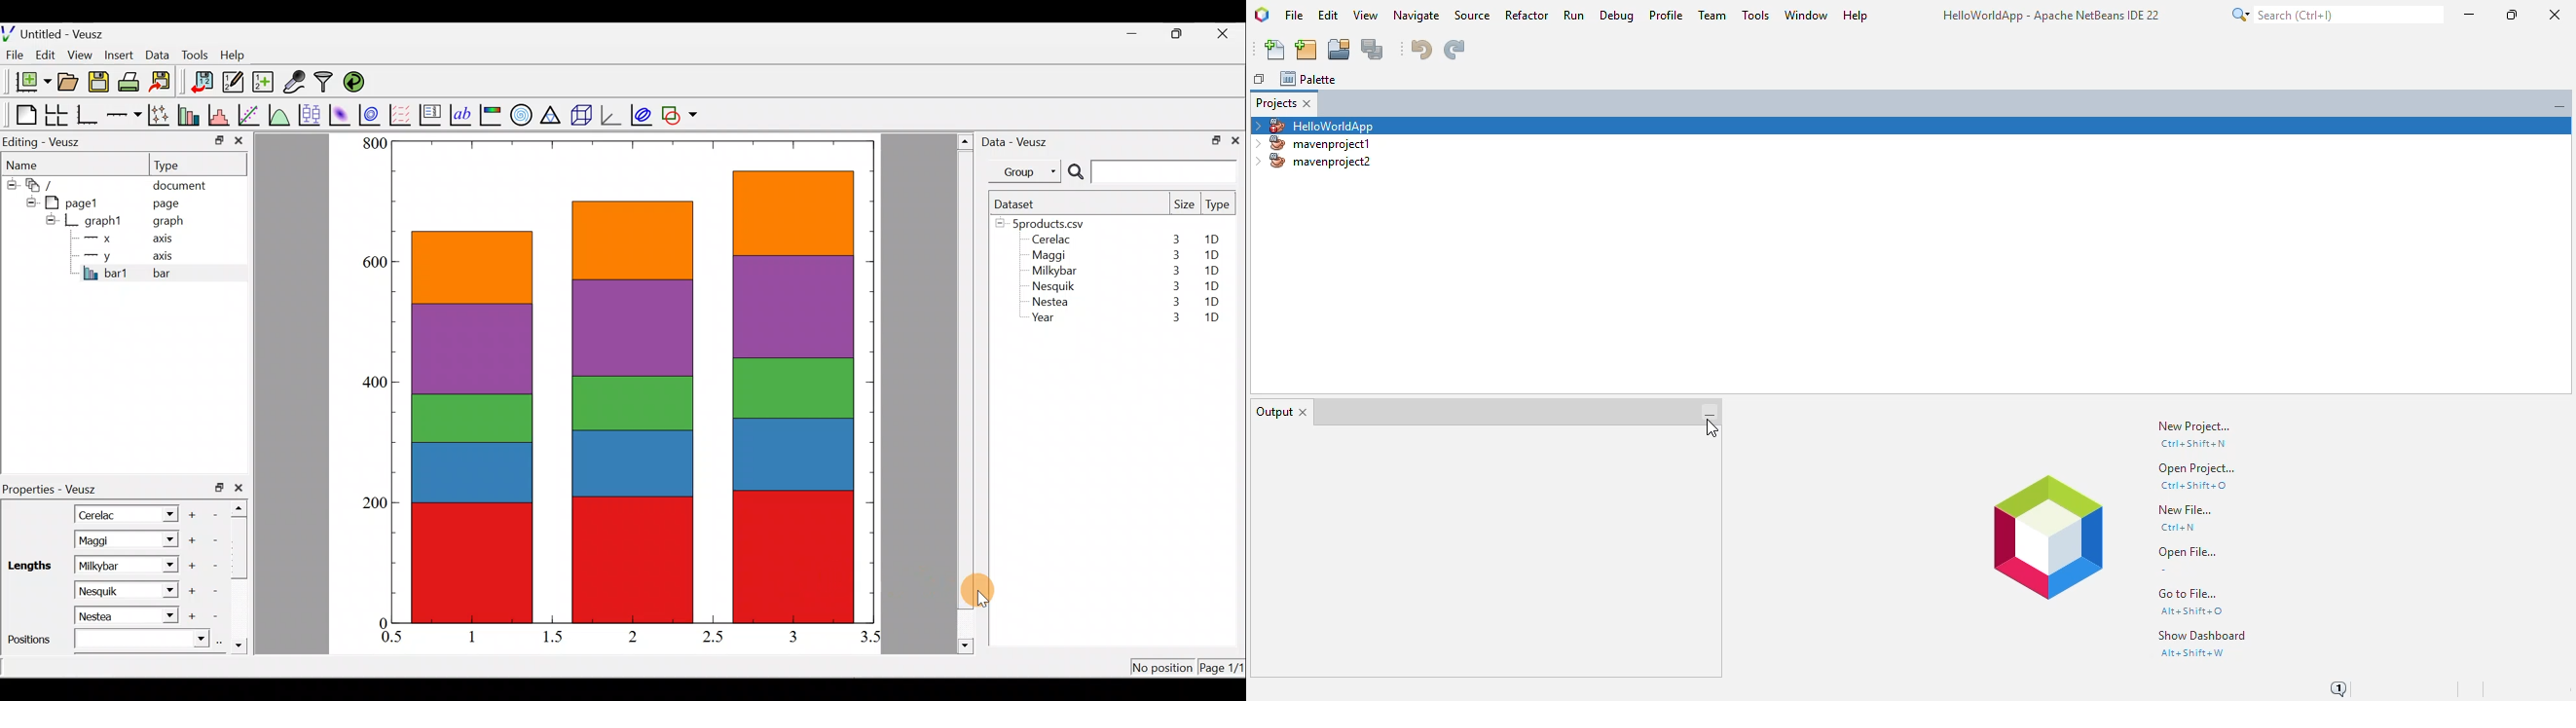 This screenshot has height=728, width=2576. Describe the element at coordinates (223, 116) in the screenshot. I see `Histogram of a dataset` at that location.